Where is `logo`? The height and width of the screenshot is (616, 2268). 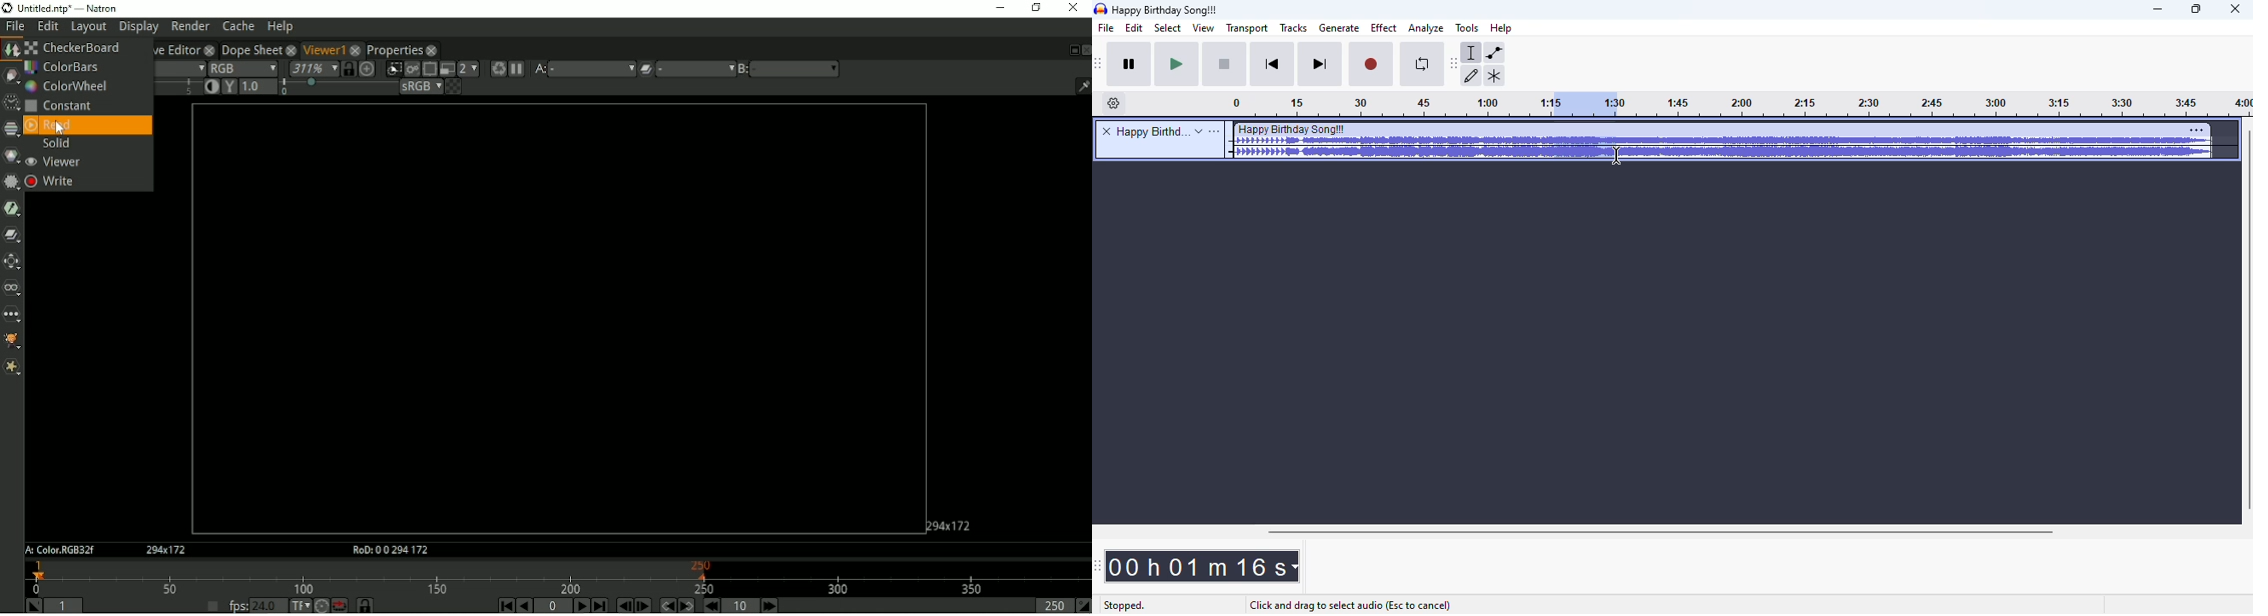 logo is located at coordinates (1101, 9).